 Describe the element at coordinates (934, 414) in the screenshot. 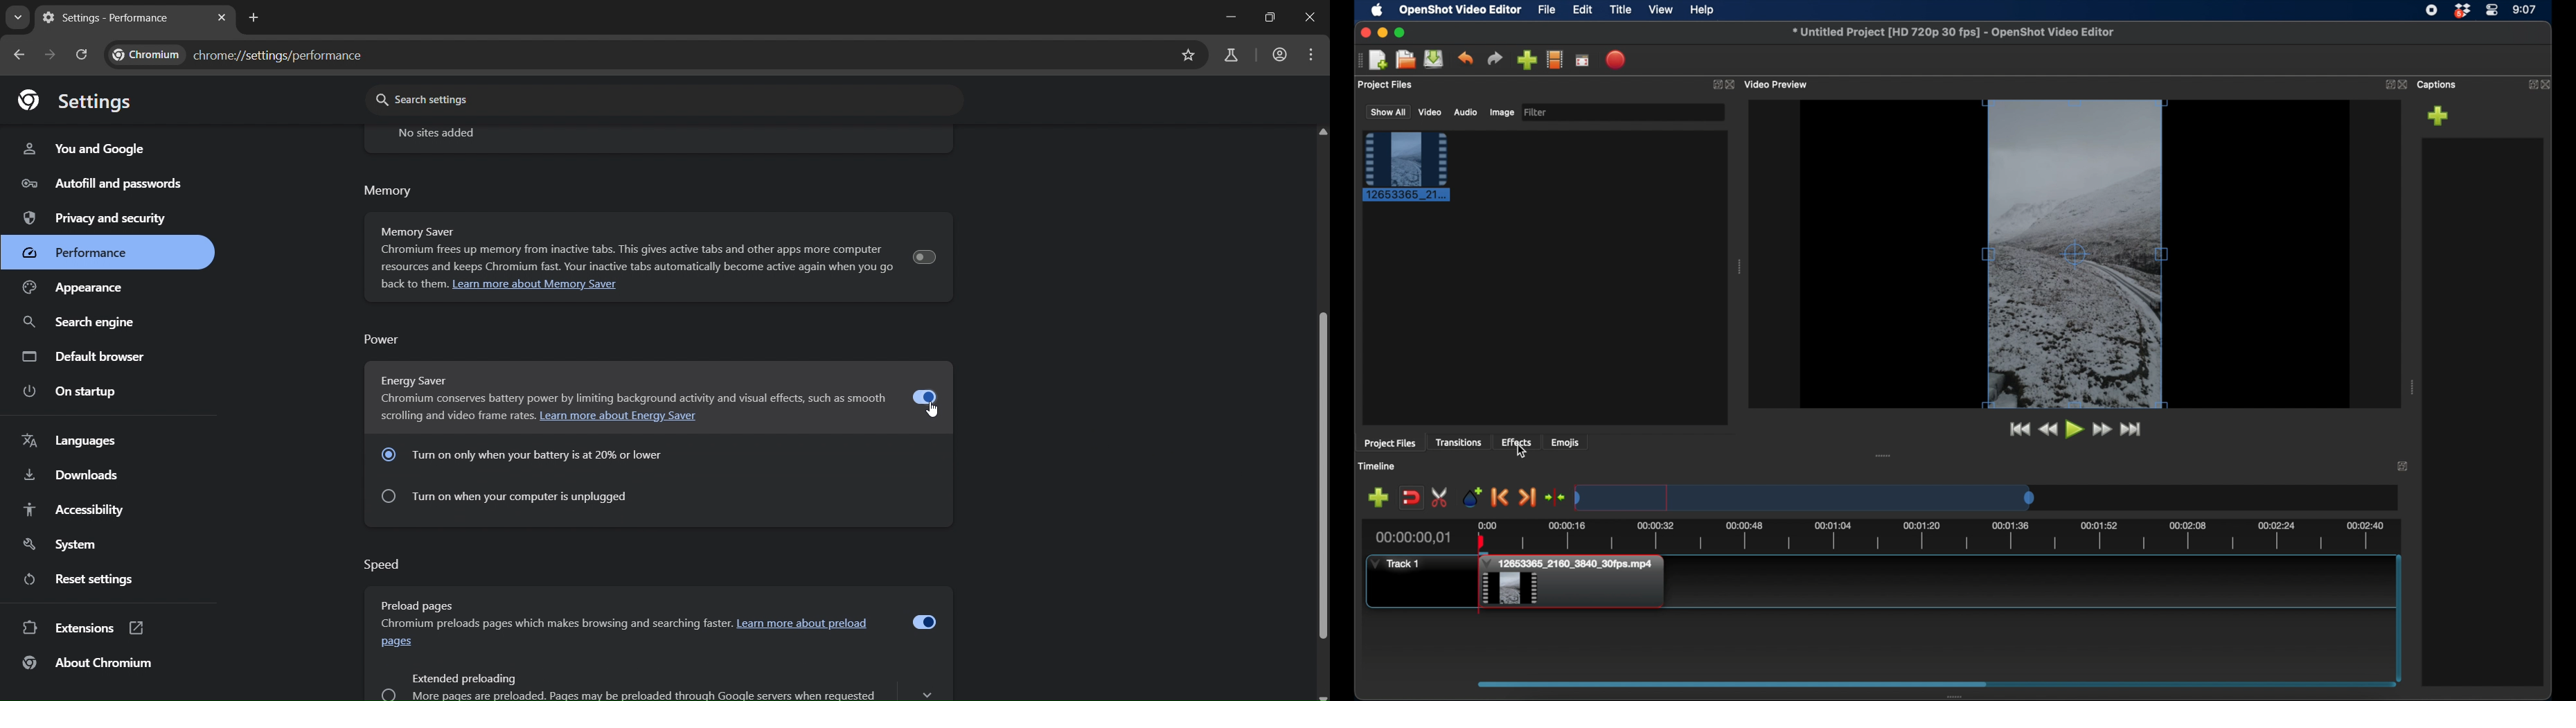

I see `cursor` at that location.